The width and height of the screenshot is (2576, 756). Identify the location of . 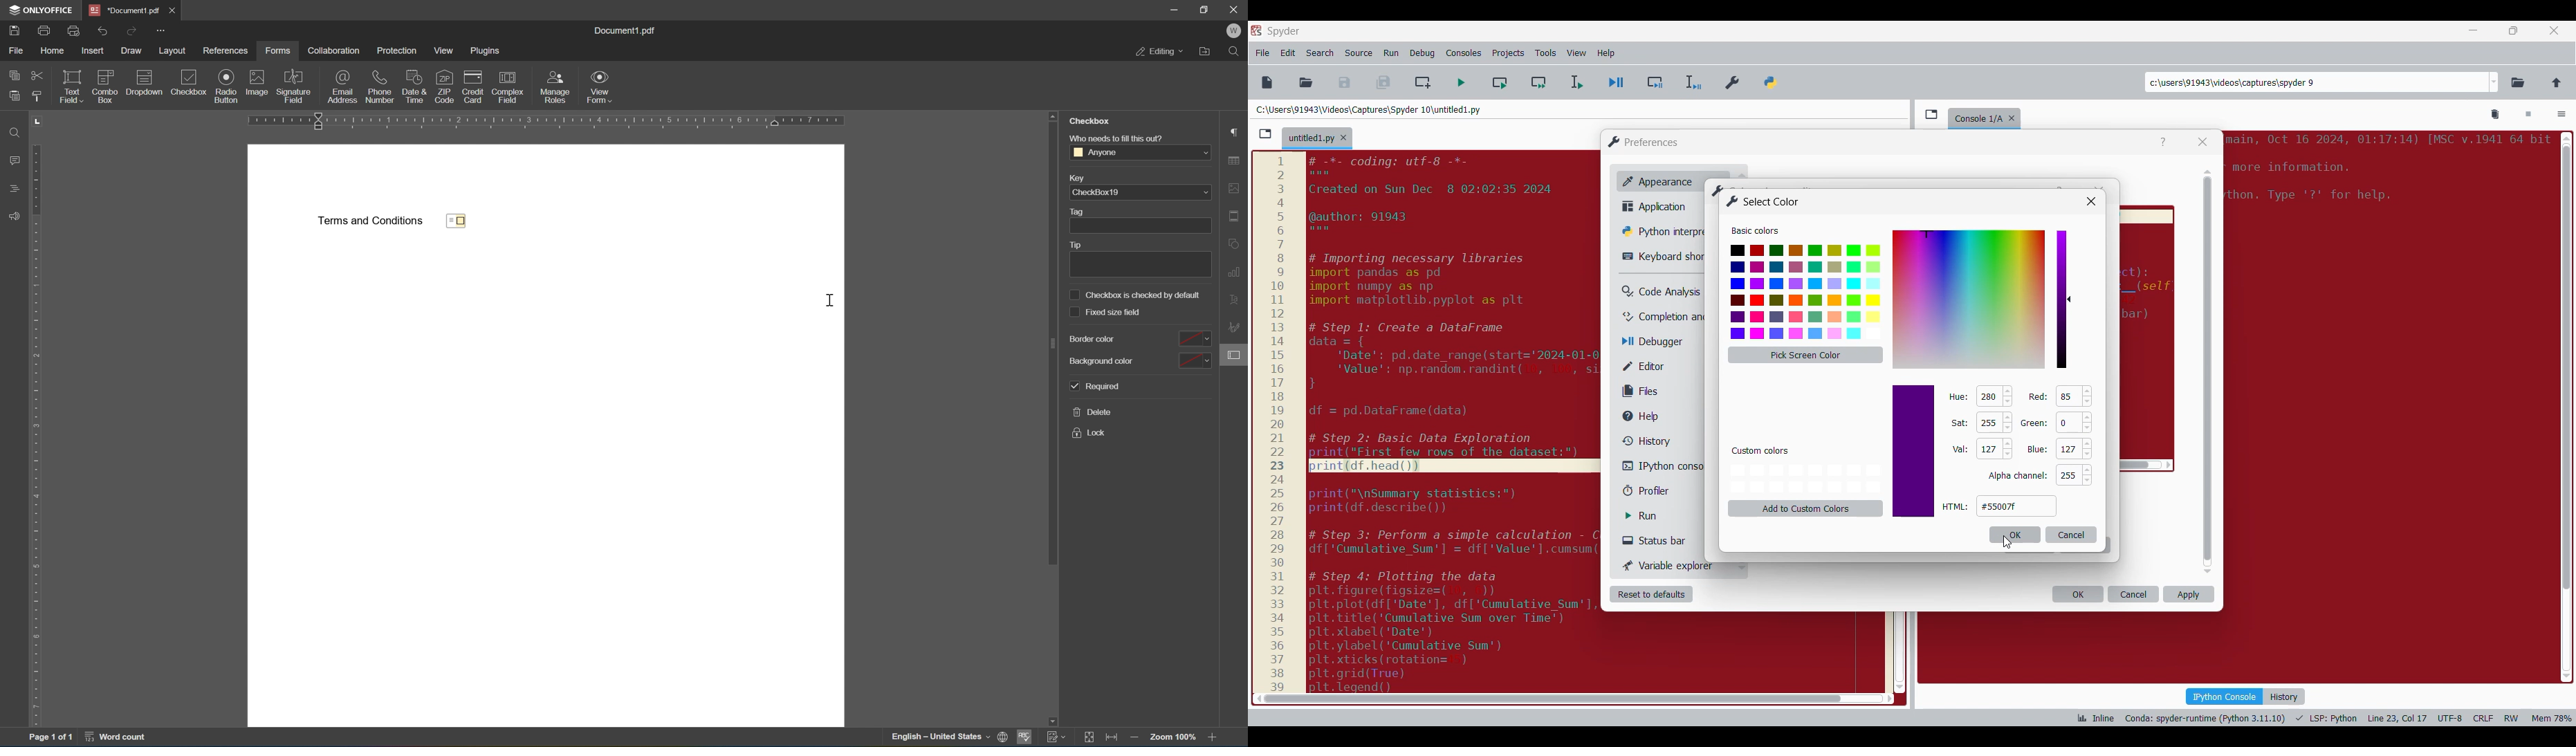
(2018, 476).